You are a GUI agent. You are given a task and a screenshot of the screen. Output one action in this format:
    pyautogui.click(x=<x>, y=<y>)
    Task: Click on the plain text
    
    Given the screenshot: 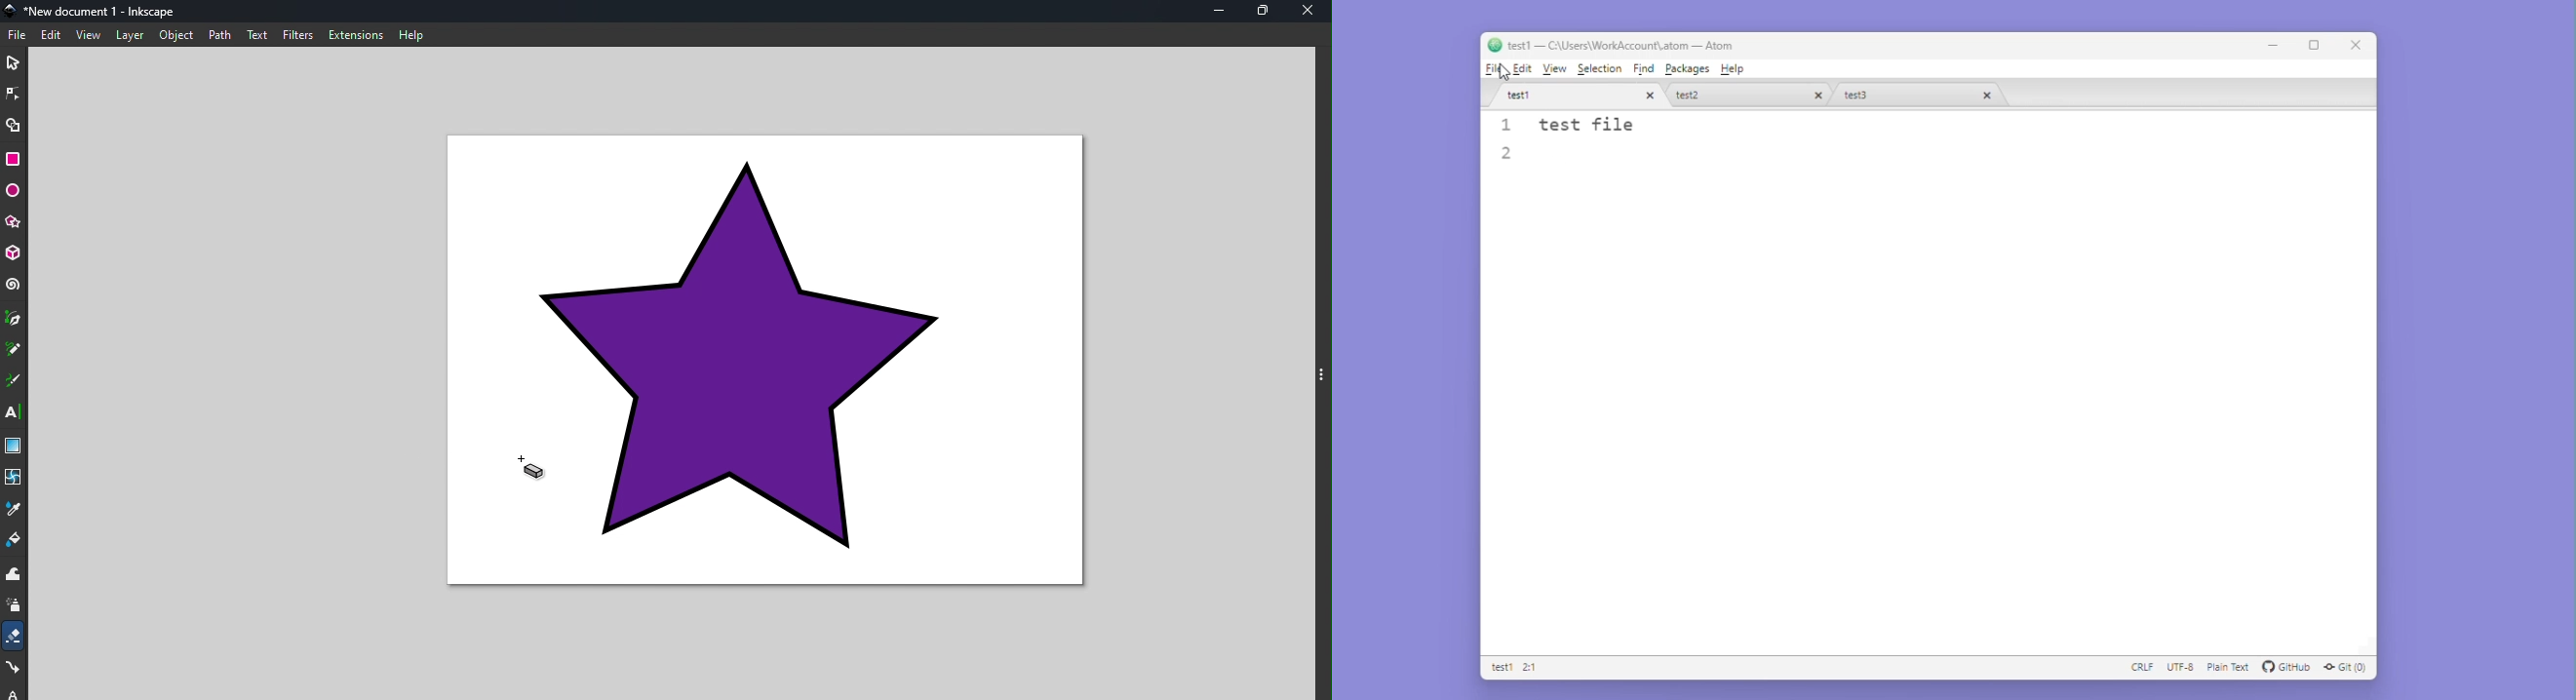 What is the action you would take?
    pyautogui.click(x=2232, y=667)
    